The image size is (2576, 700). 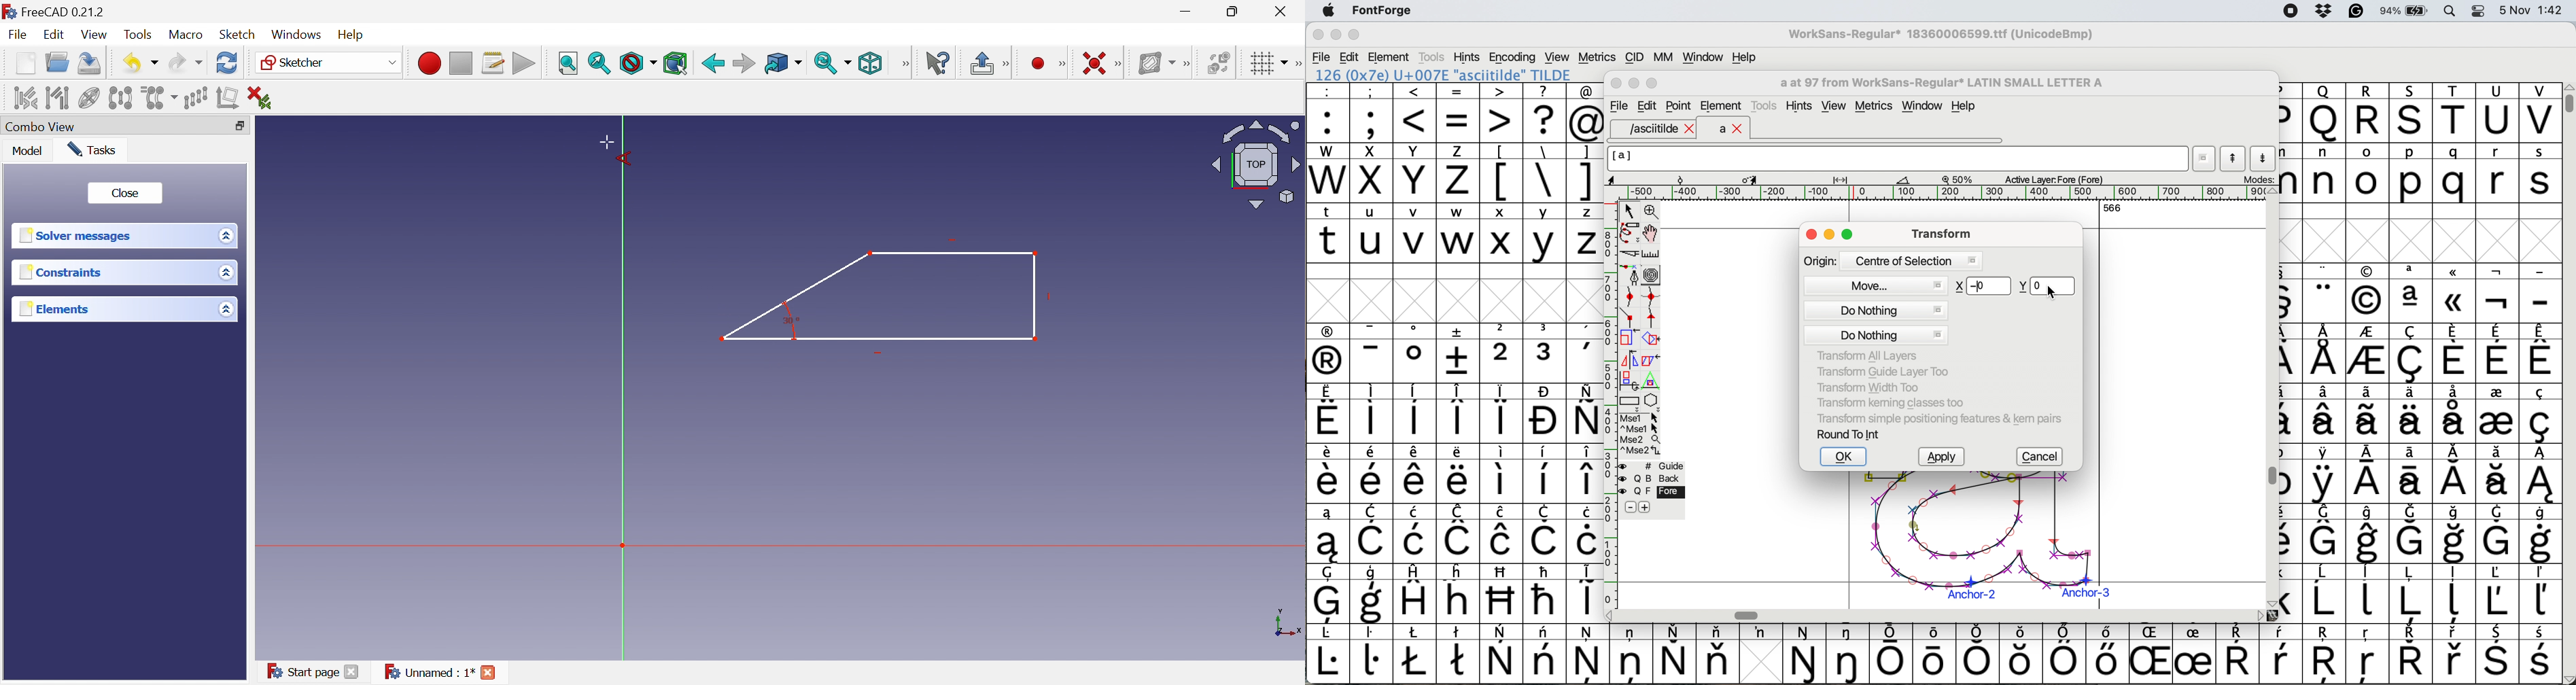 What do you see at coordinates (2324, 172) in the screenshot?
I see `n` at bounding box center [2324, 172].